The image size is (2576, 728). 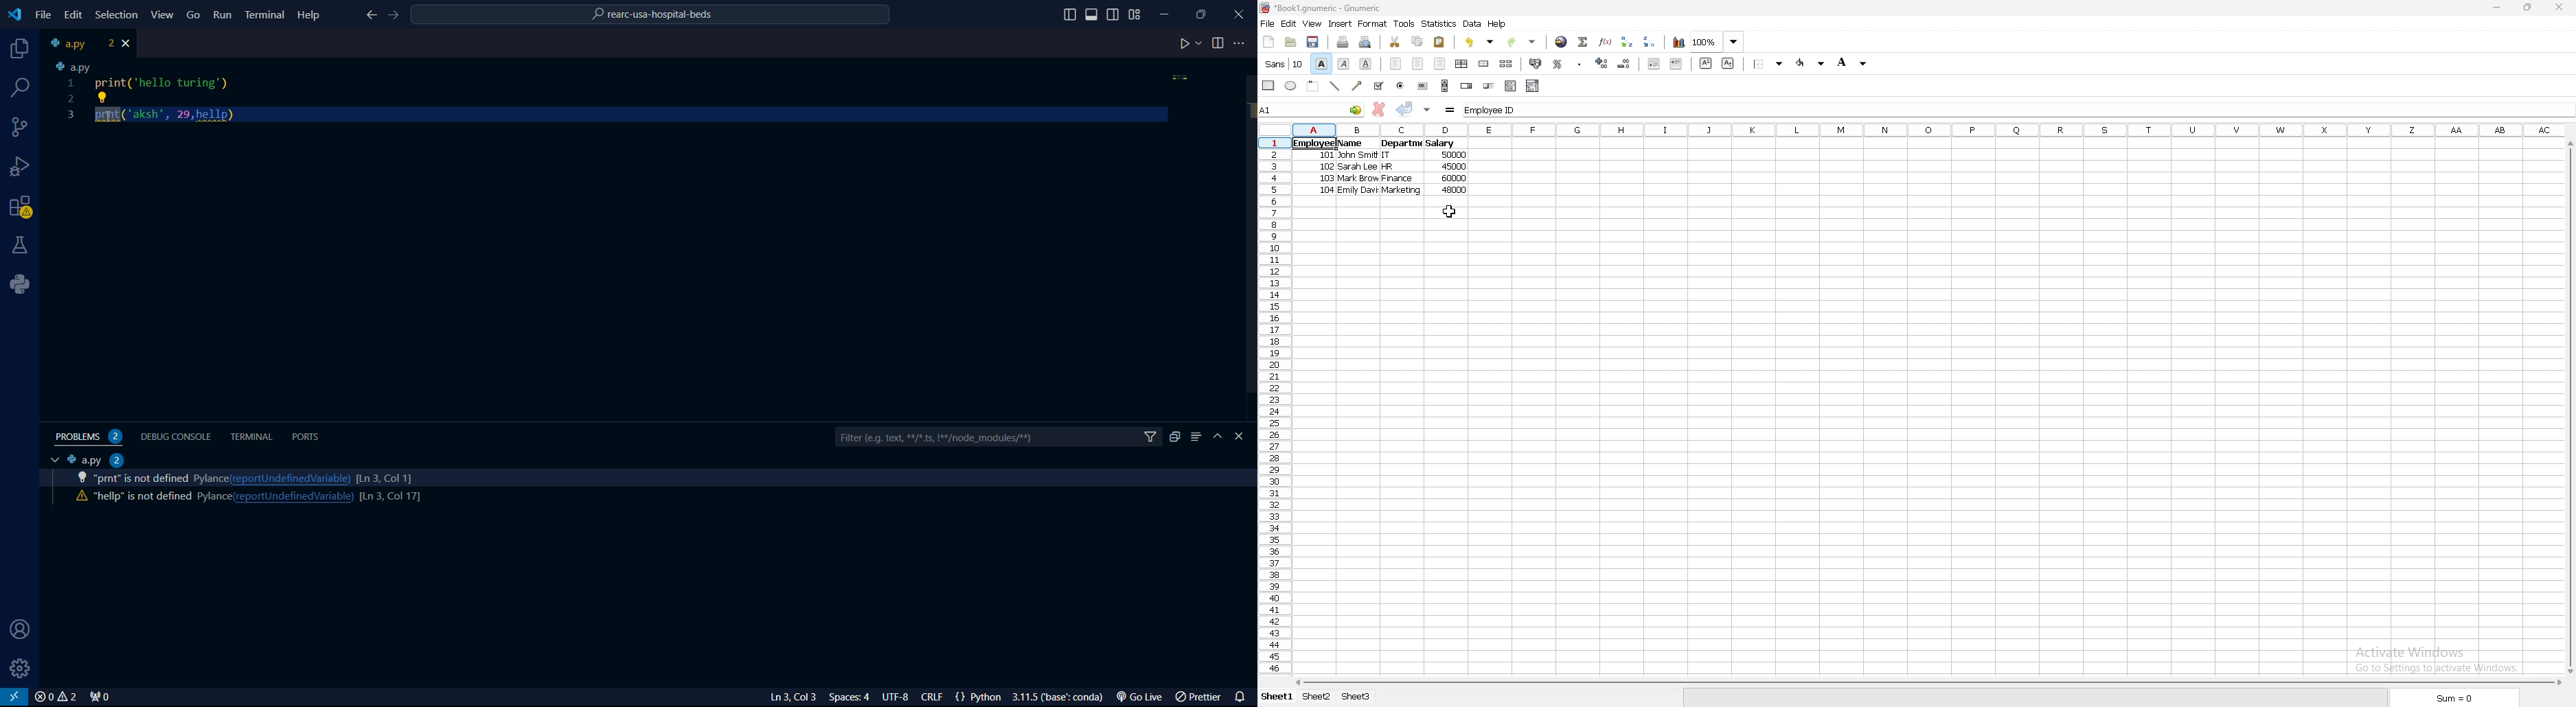 I want to click on file, so click(x=1267, y=23).